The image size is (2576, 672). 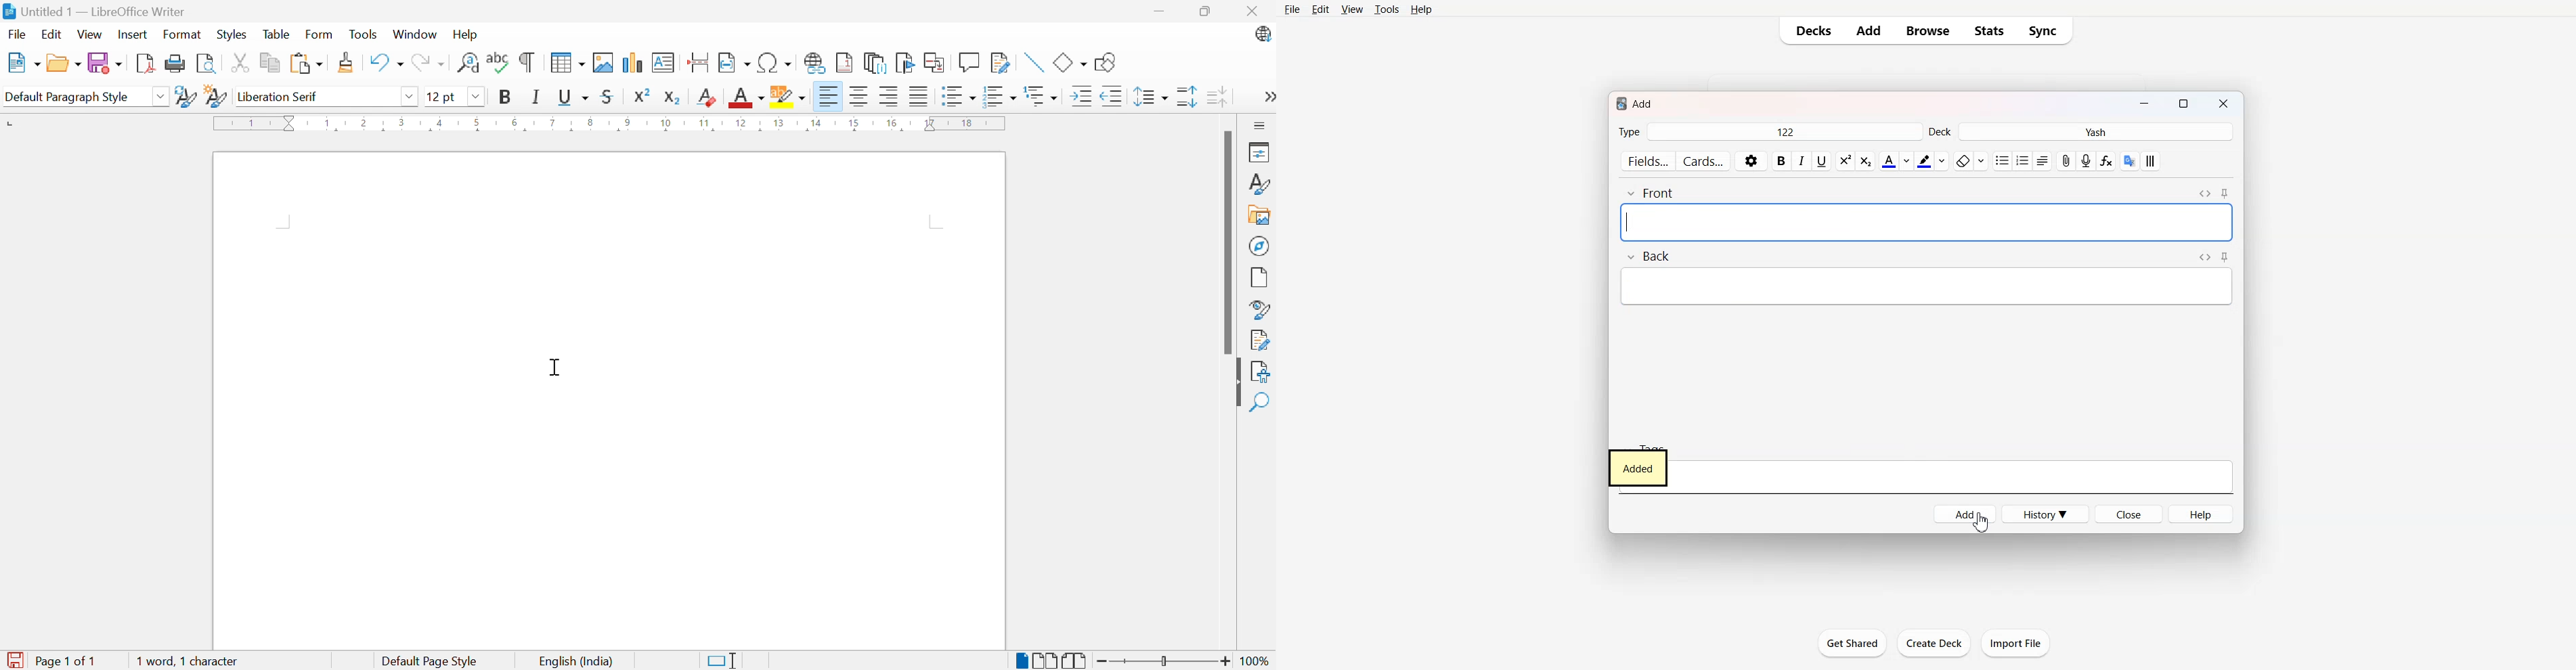 What do you see at coordinates (1042, 98) in the screenshot?
I see `Select outline format` at bounding box center [1042, 98].